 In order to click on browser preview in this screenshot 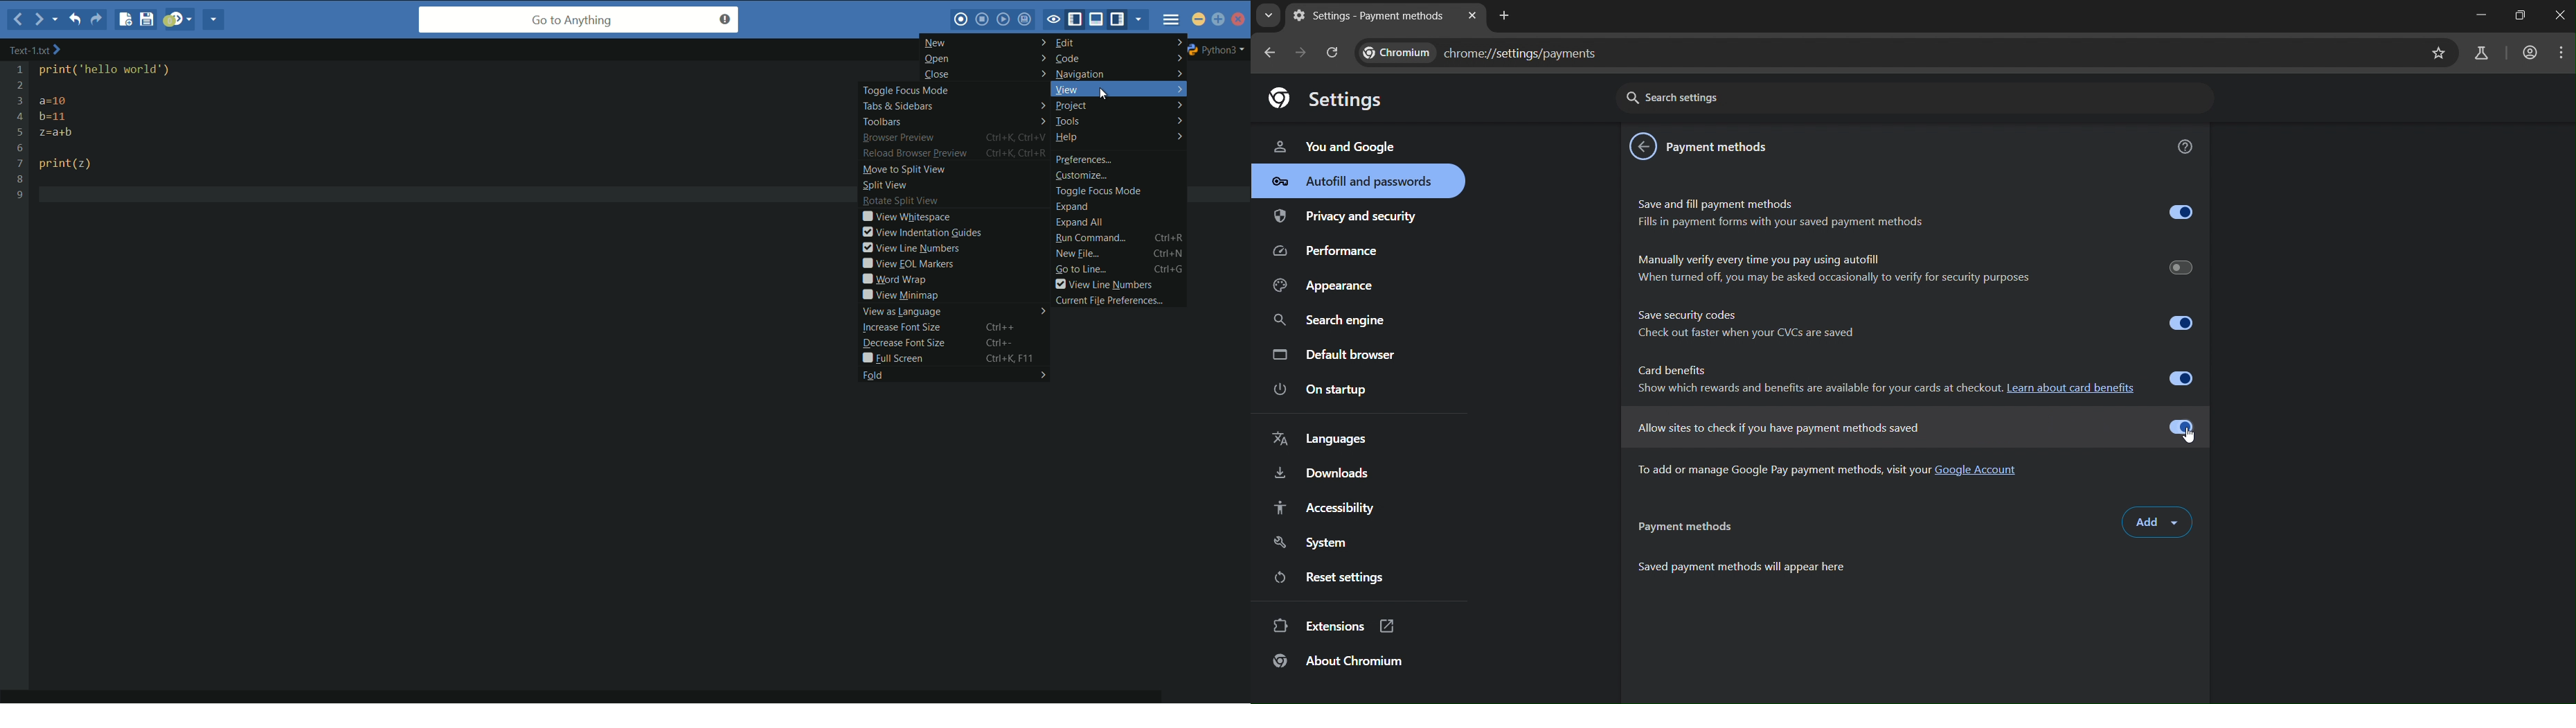, I will do `click(898, 138)`.